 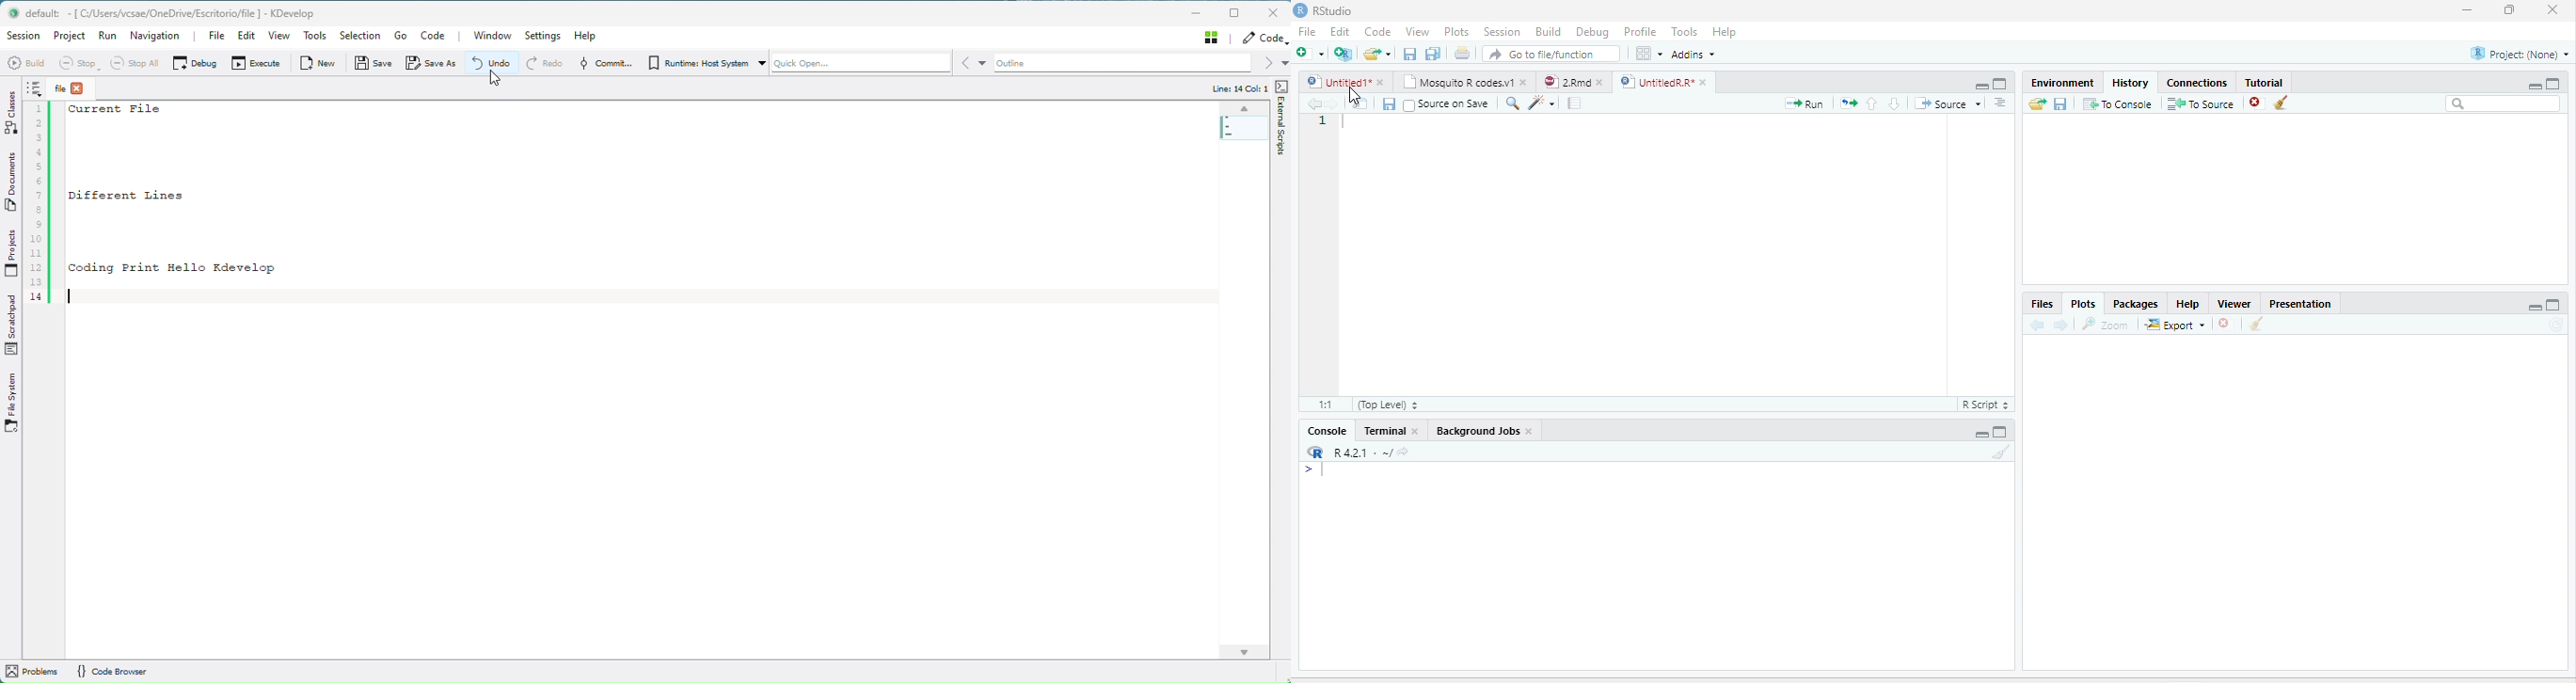 What do you see at coordinates (1848, 103) in the screenshot?
I see `Re-run the previous code region` at bounding box center [1848, 103].